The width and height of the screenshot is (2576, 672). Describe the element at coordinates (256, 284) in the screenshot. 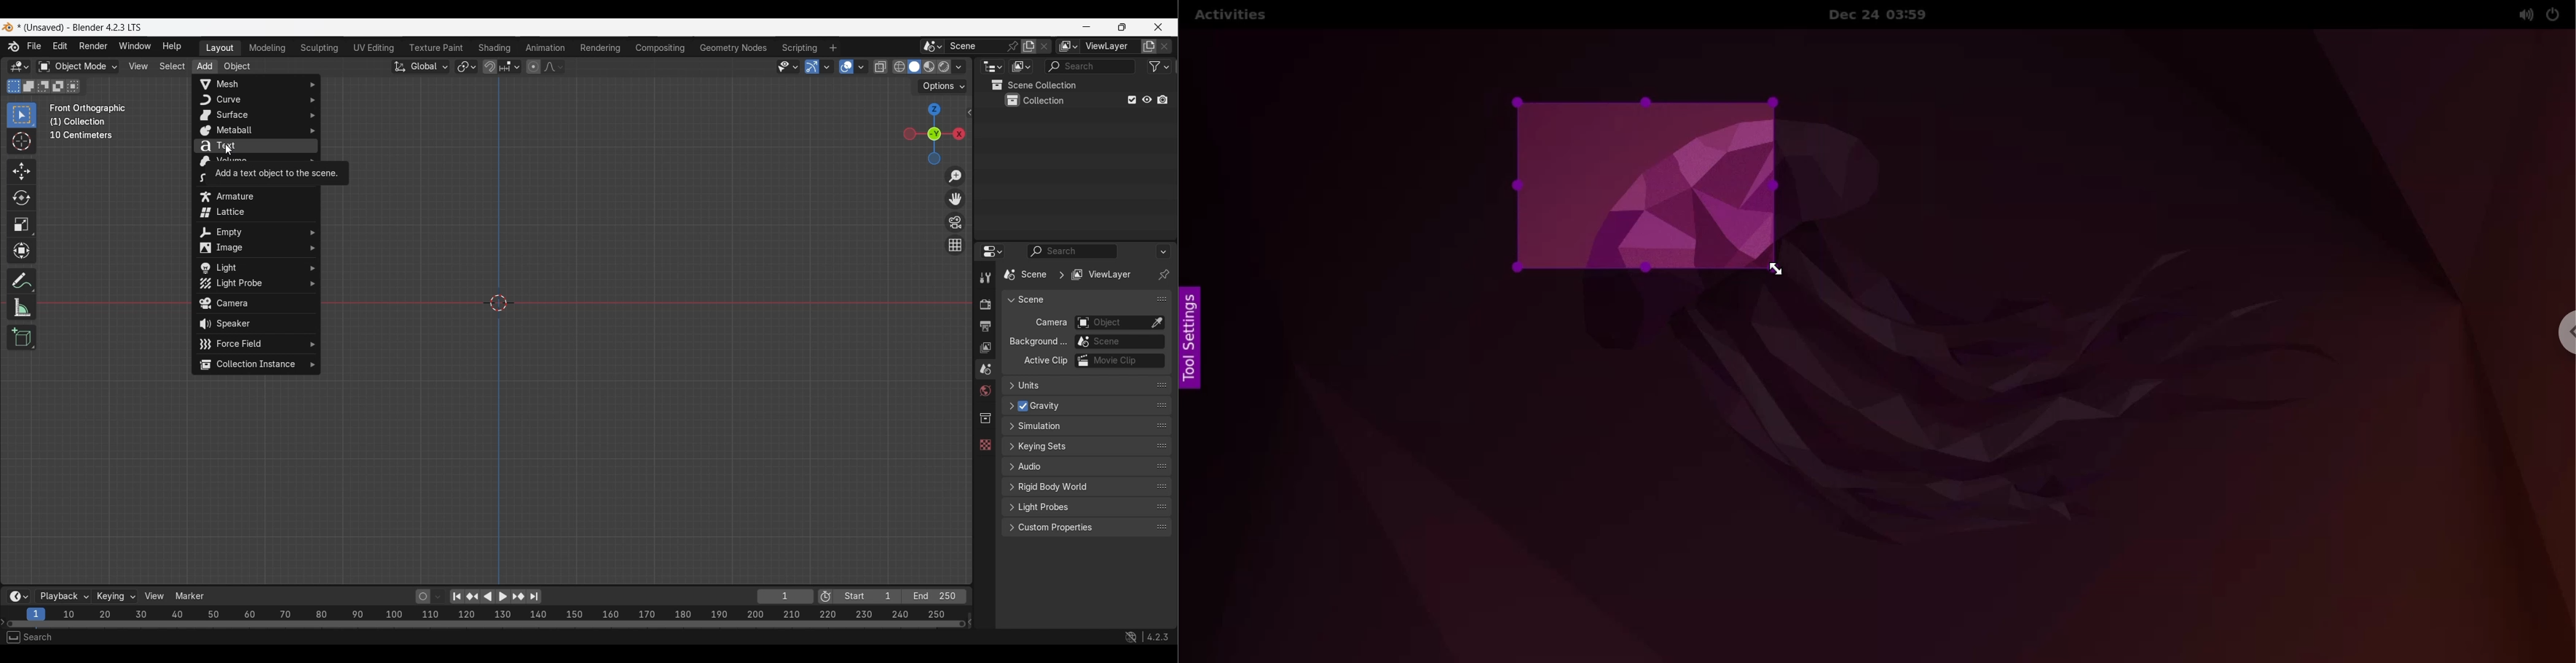

I see `Light Probe options` at that location.